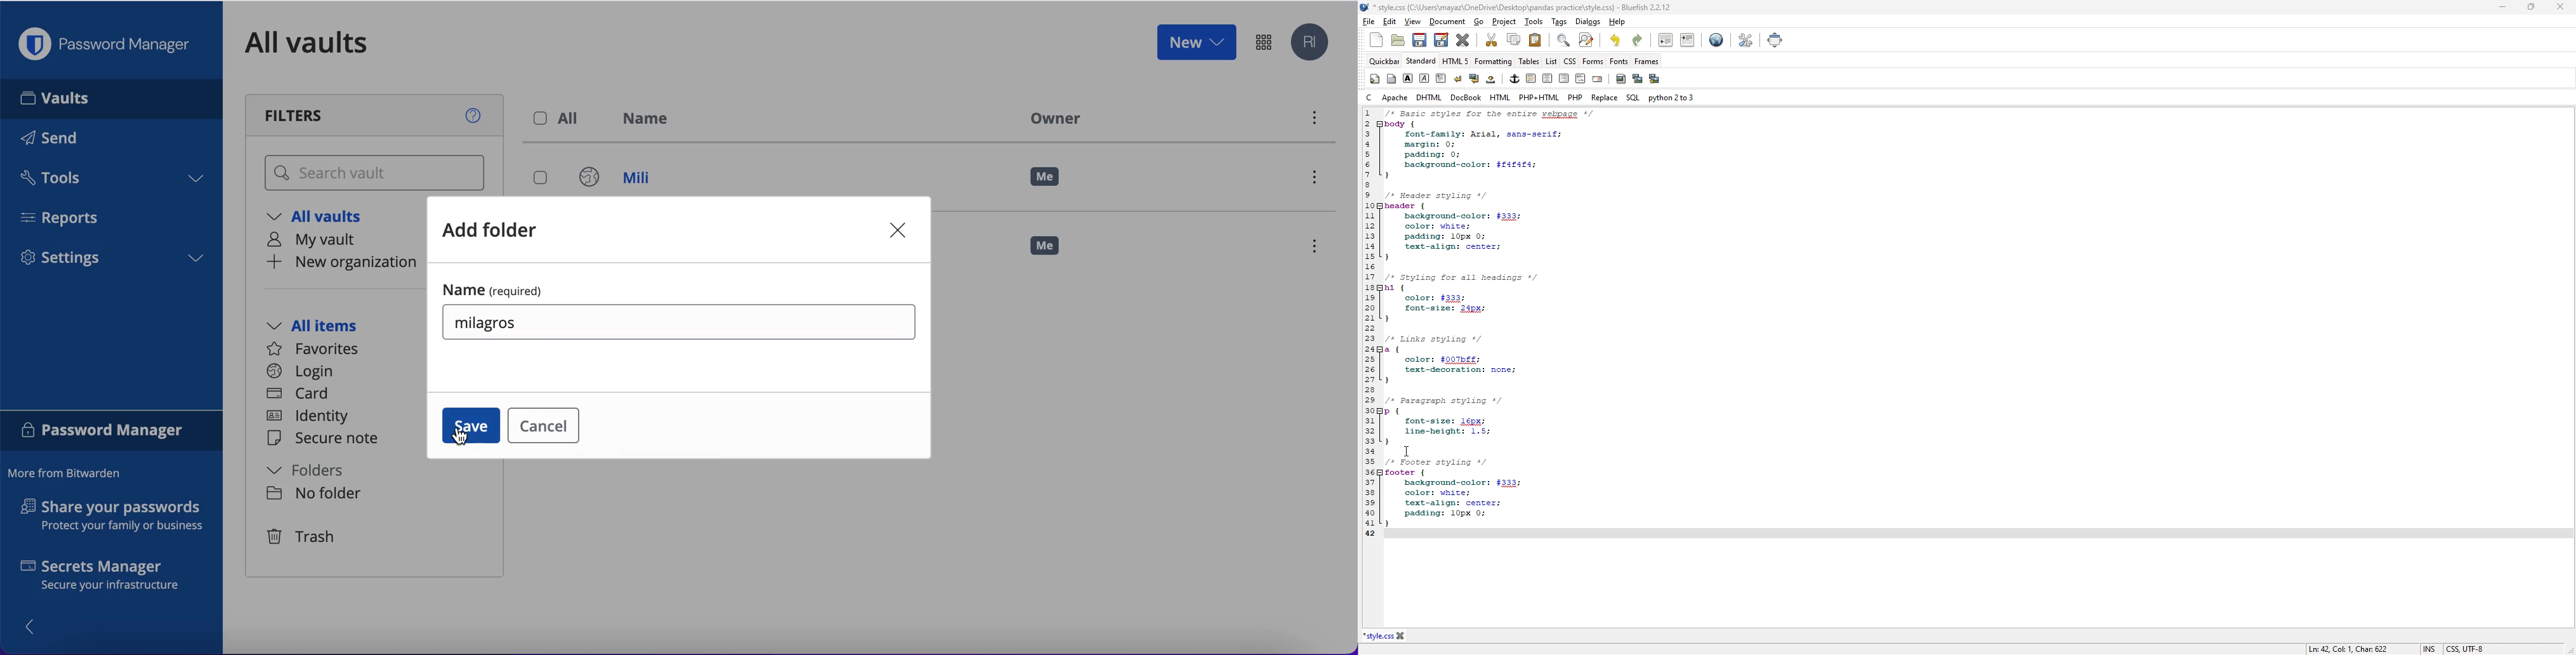  Describe the element at coordinates (1391, 79) in the screenshot. I see `body` at that location.